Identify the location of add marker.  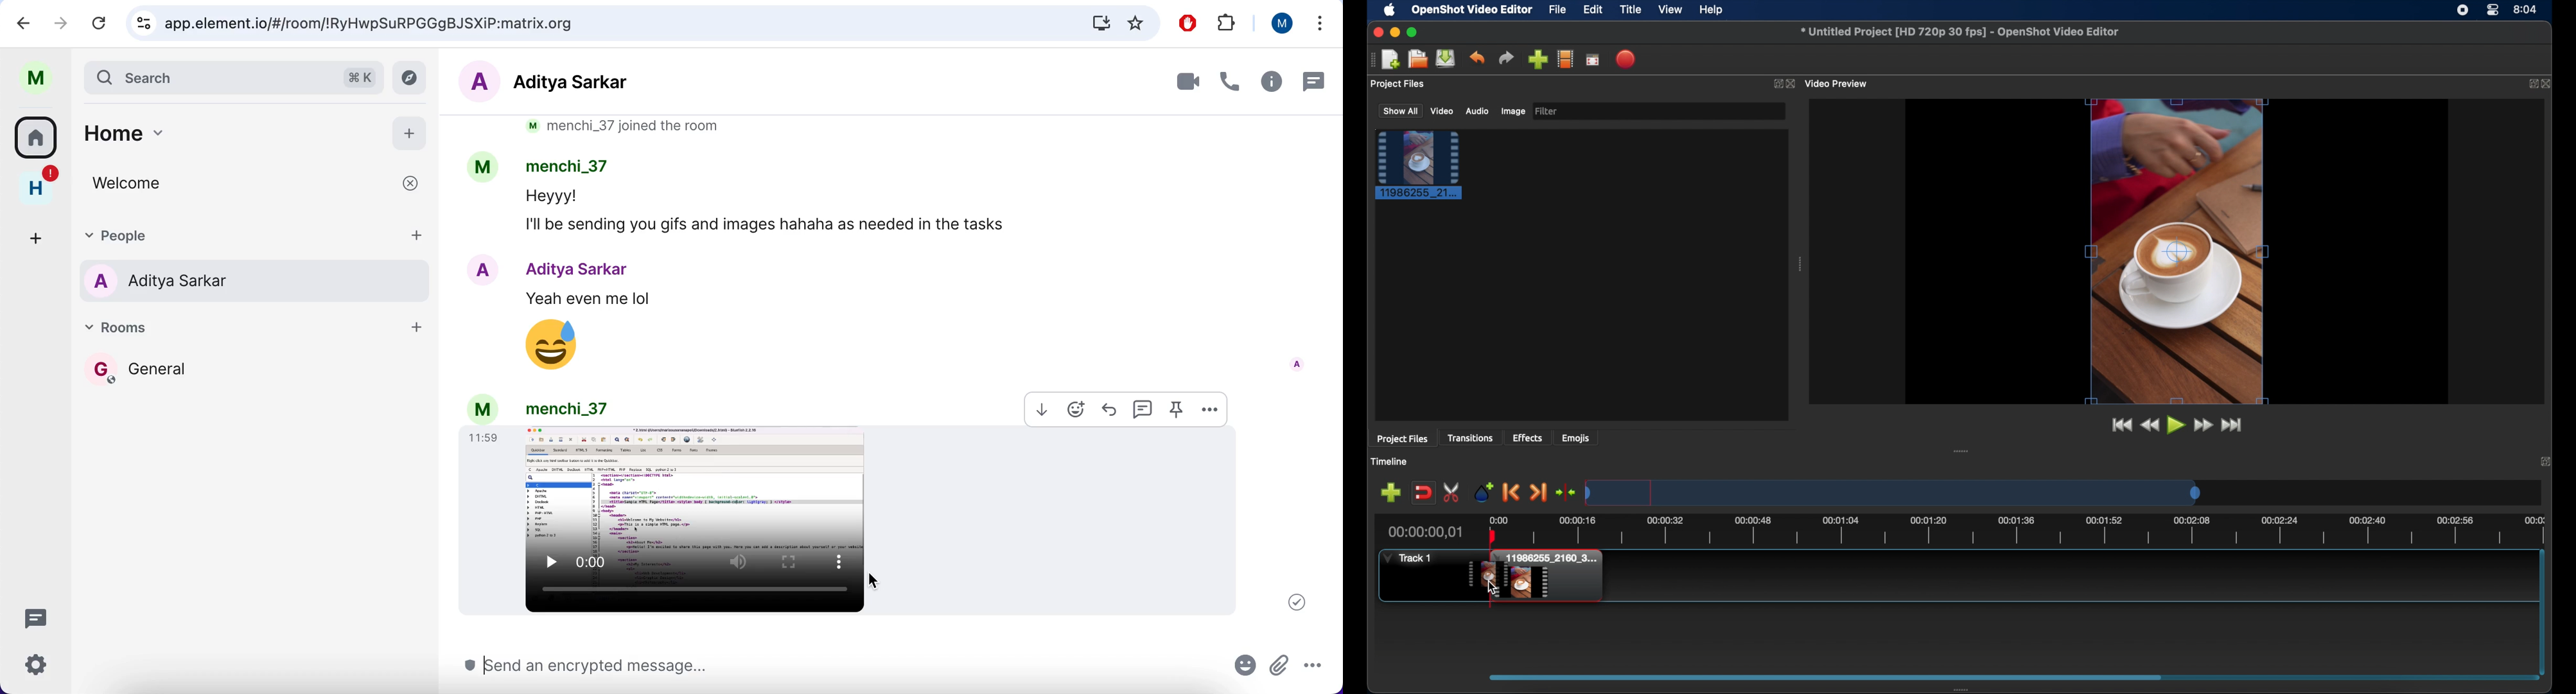
(1484, 492).